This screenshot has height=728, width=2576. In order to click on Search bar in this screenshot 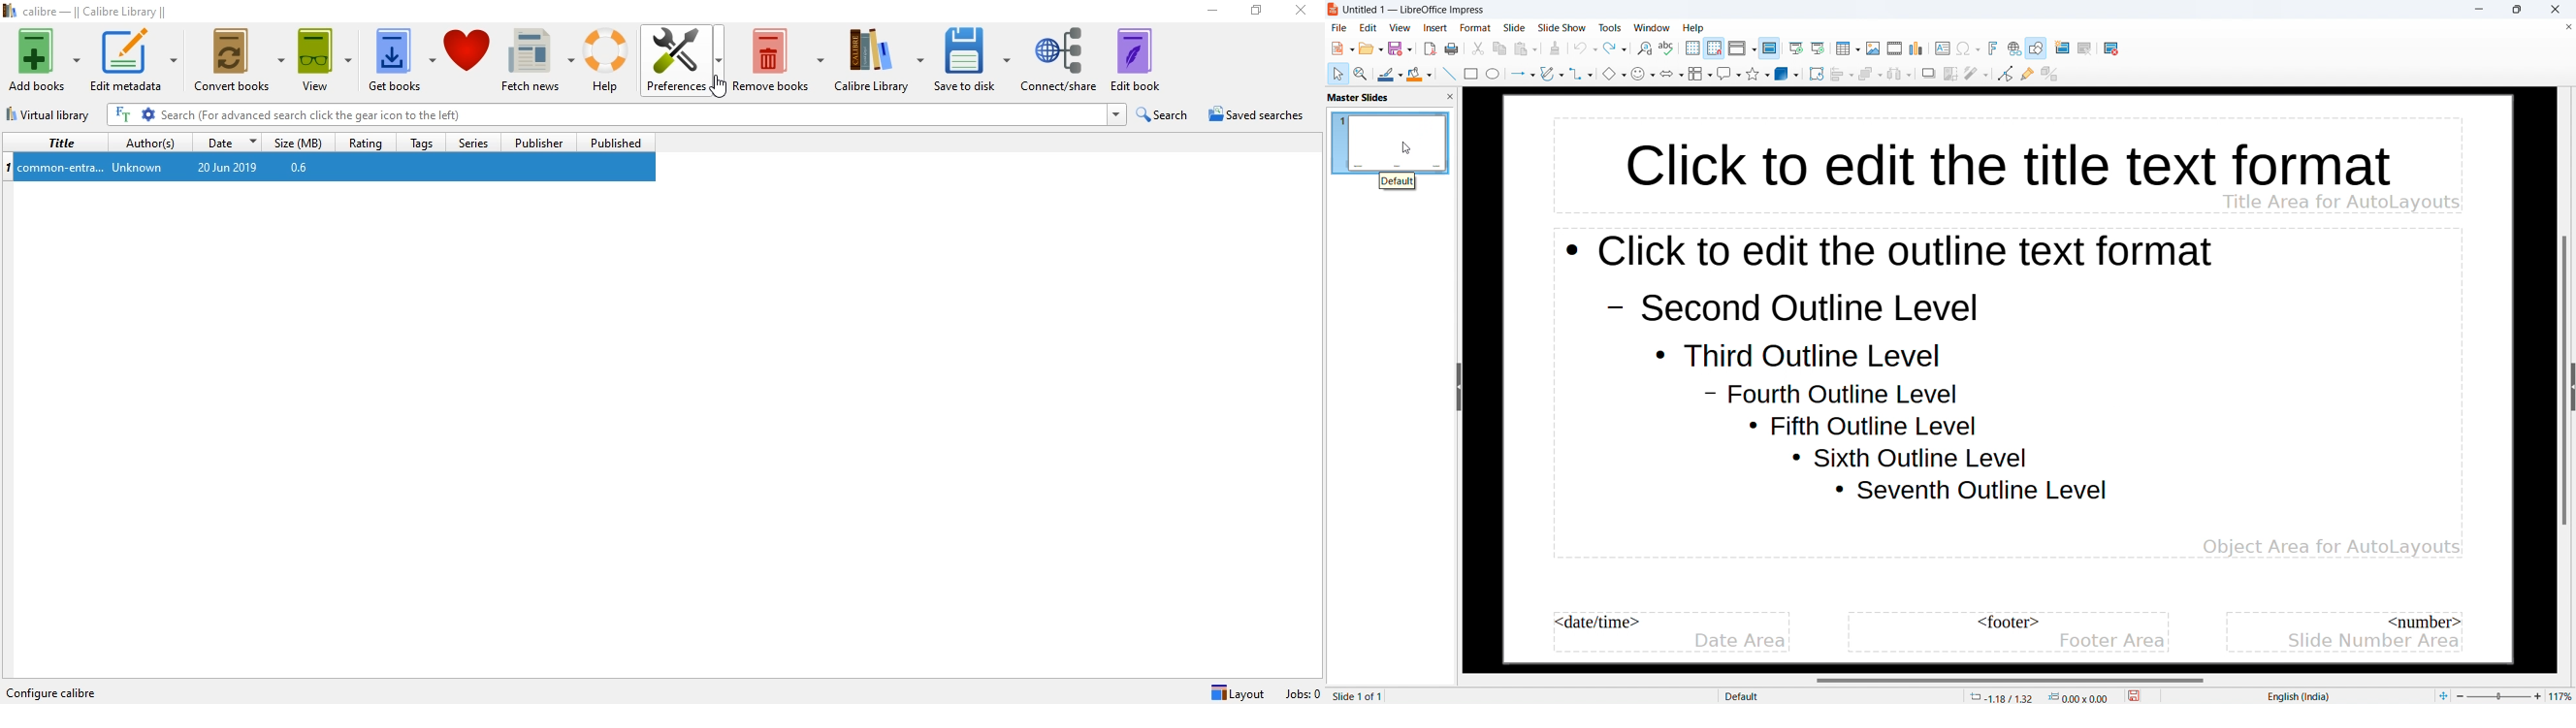, I will do `click(631, 114)`.